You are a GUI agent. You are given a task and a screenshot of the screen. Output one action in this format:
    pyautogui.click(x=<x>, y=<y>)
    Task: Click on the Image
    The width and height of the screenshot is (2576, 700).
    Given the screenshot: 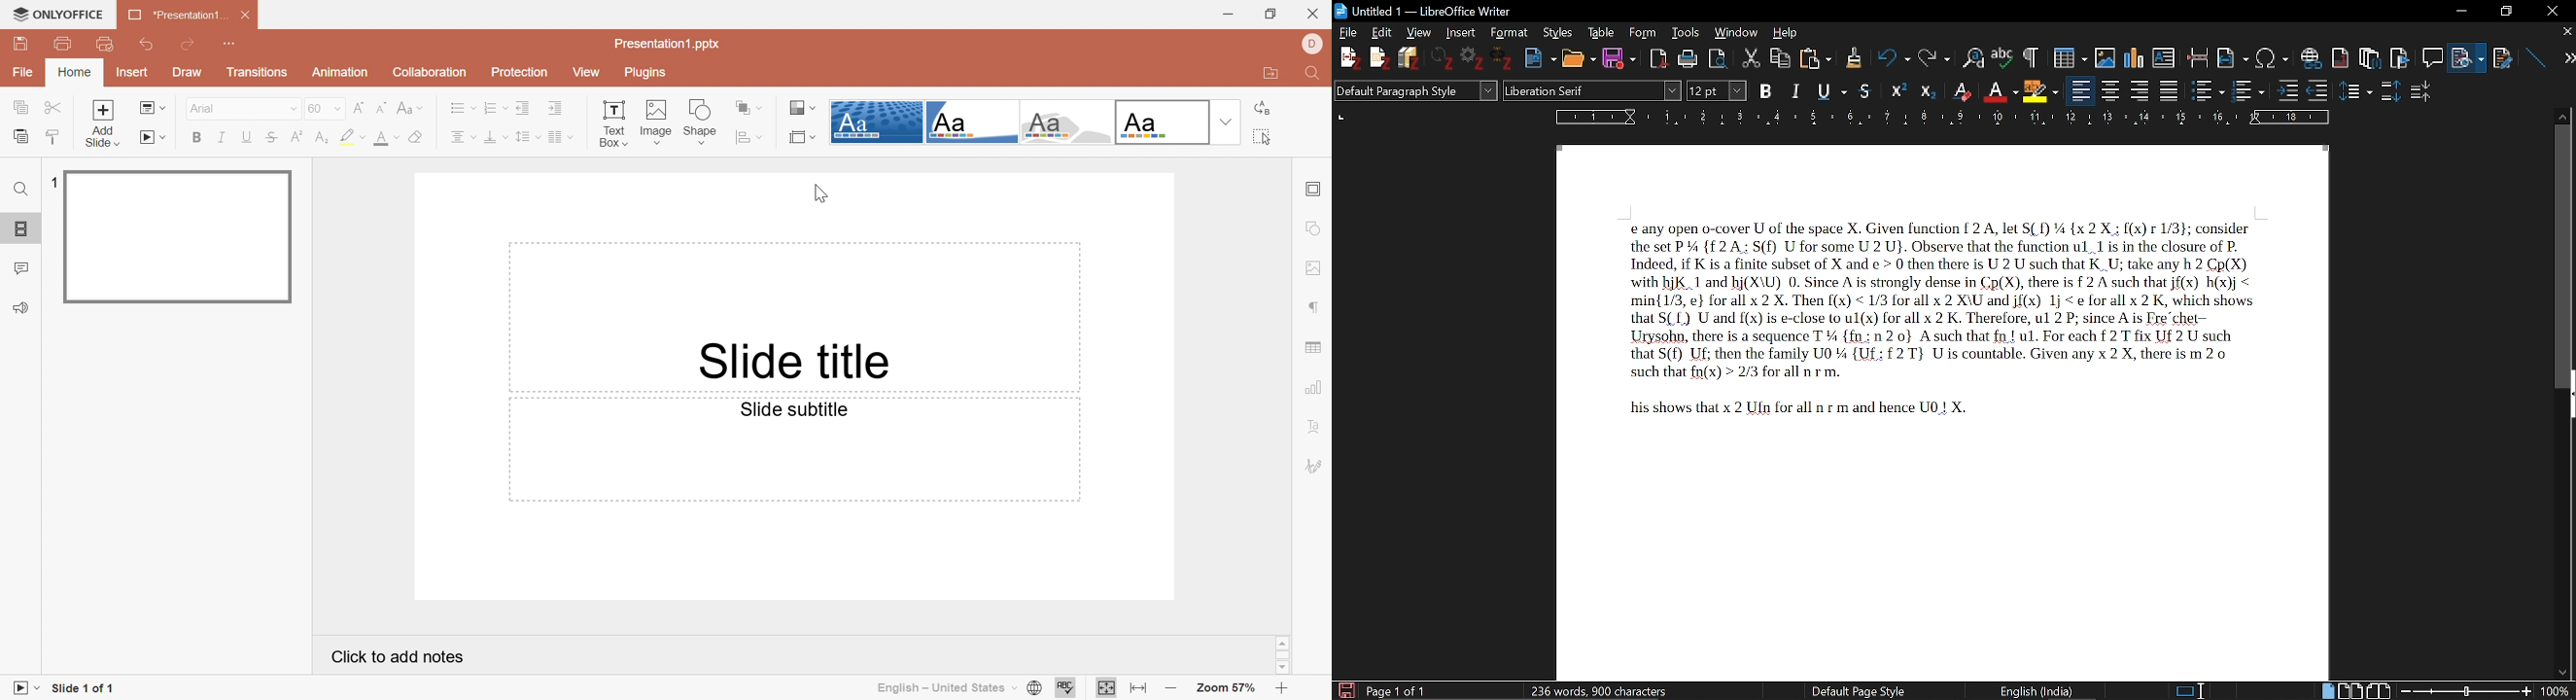 What is the action you would take?
    pyautogui.click(x=653, y=123)
    